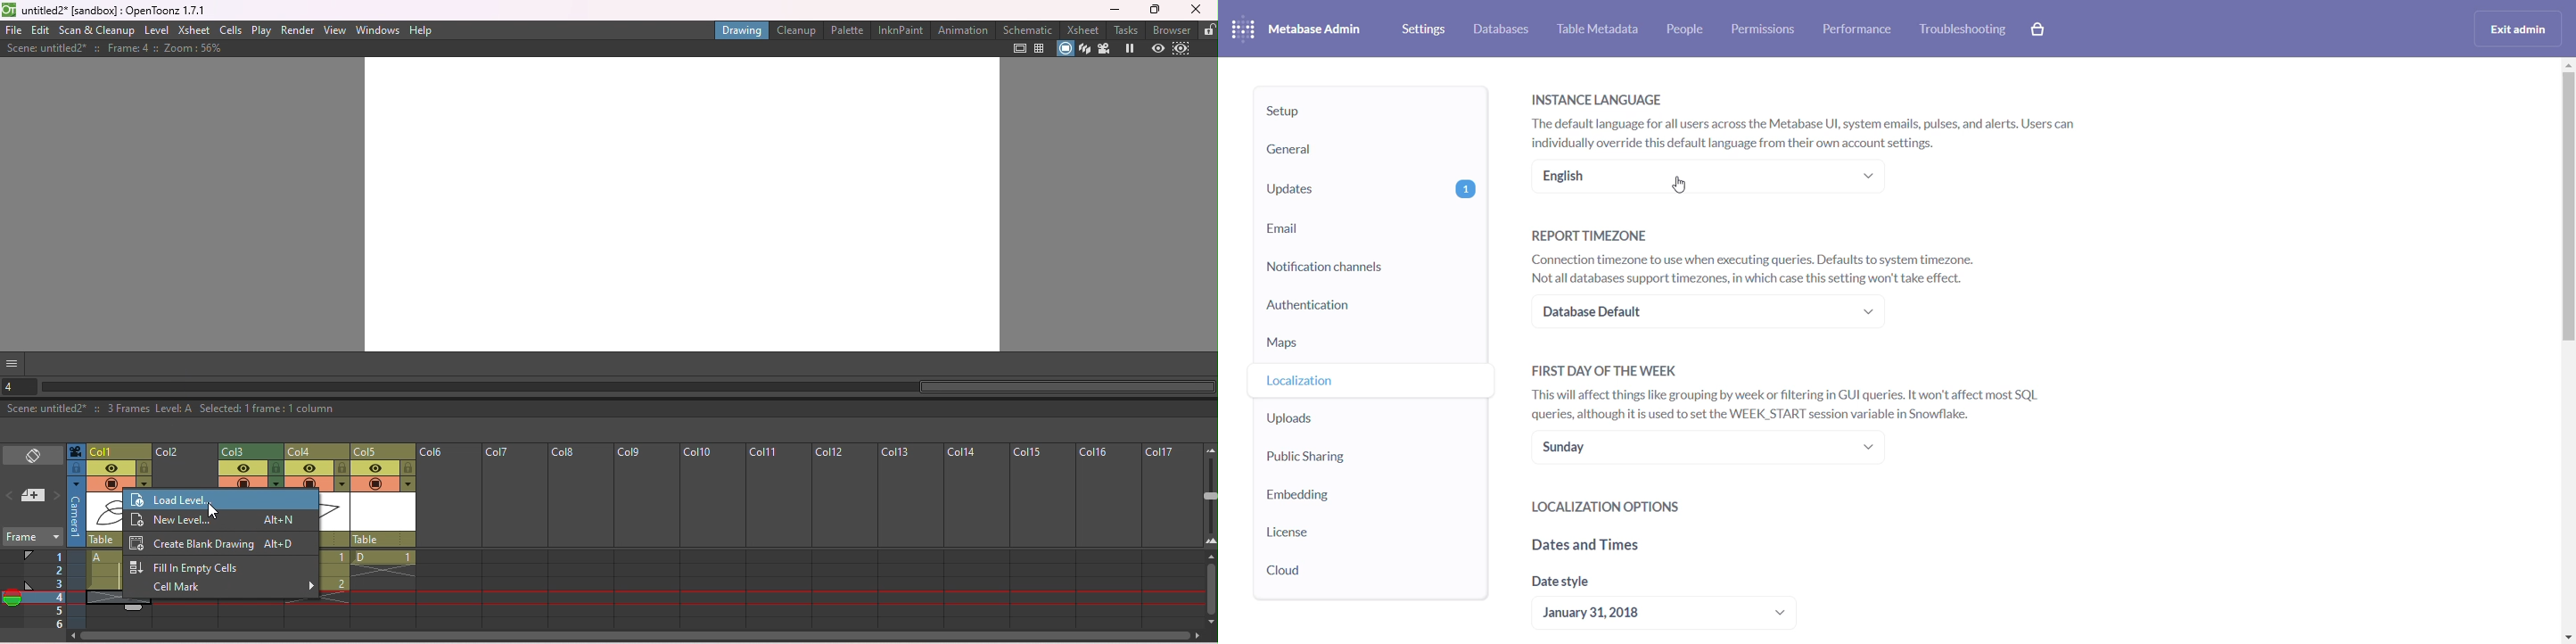  Describe the element at coordinates (579, 537) in the screenshot. I see `column 8` at that location.